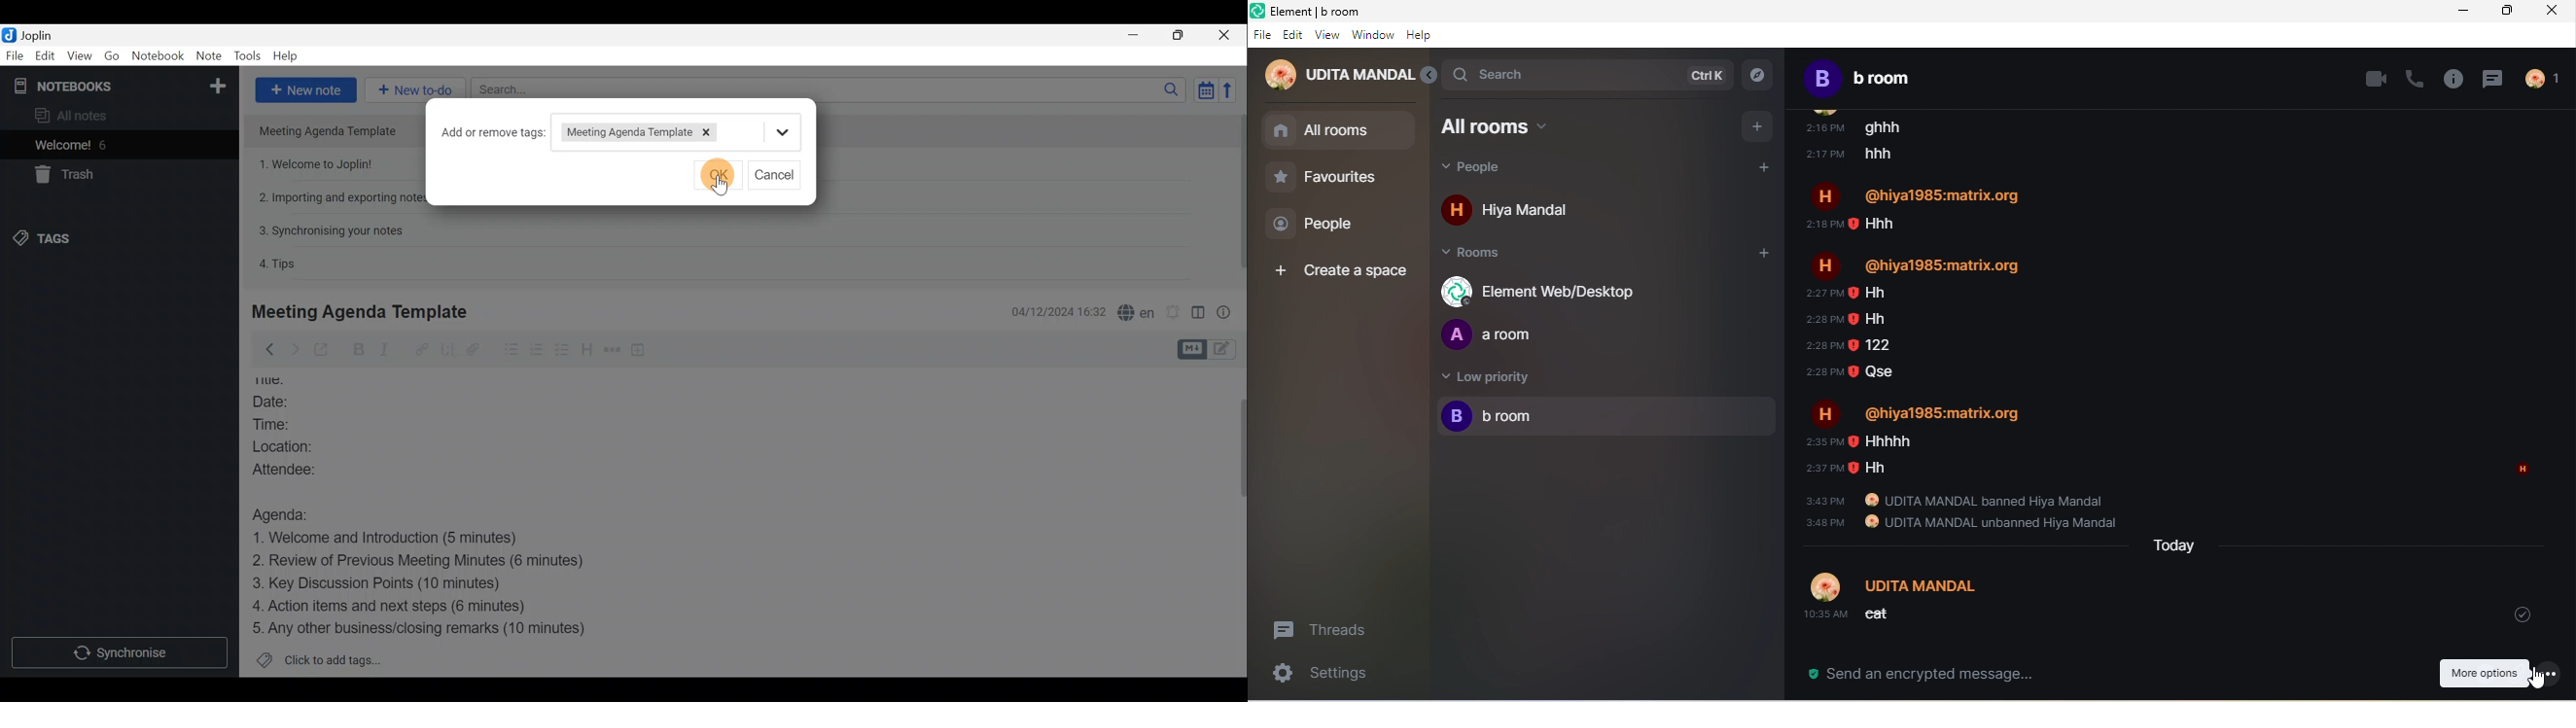 The width and height of the screenshot is (2576, 728). Describe the element at coordinates (207, 53) in the screenshot. I see `Note` at that location.